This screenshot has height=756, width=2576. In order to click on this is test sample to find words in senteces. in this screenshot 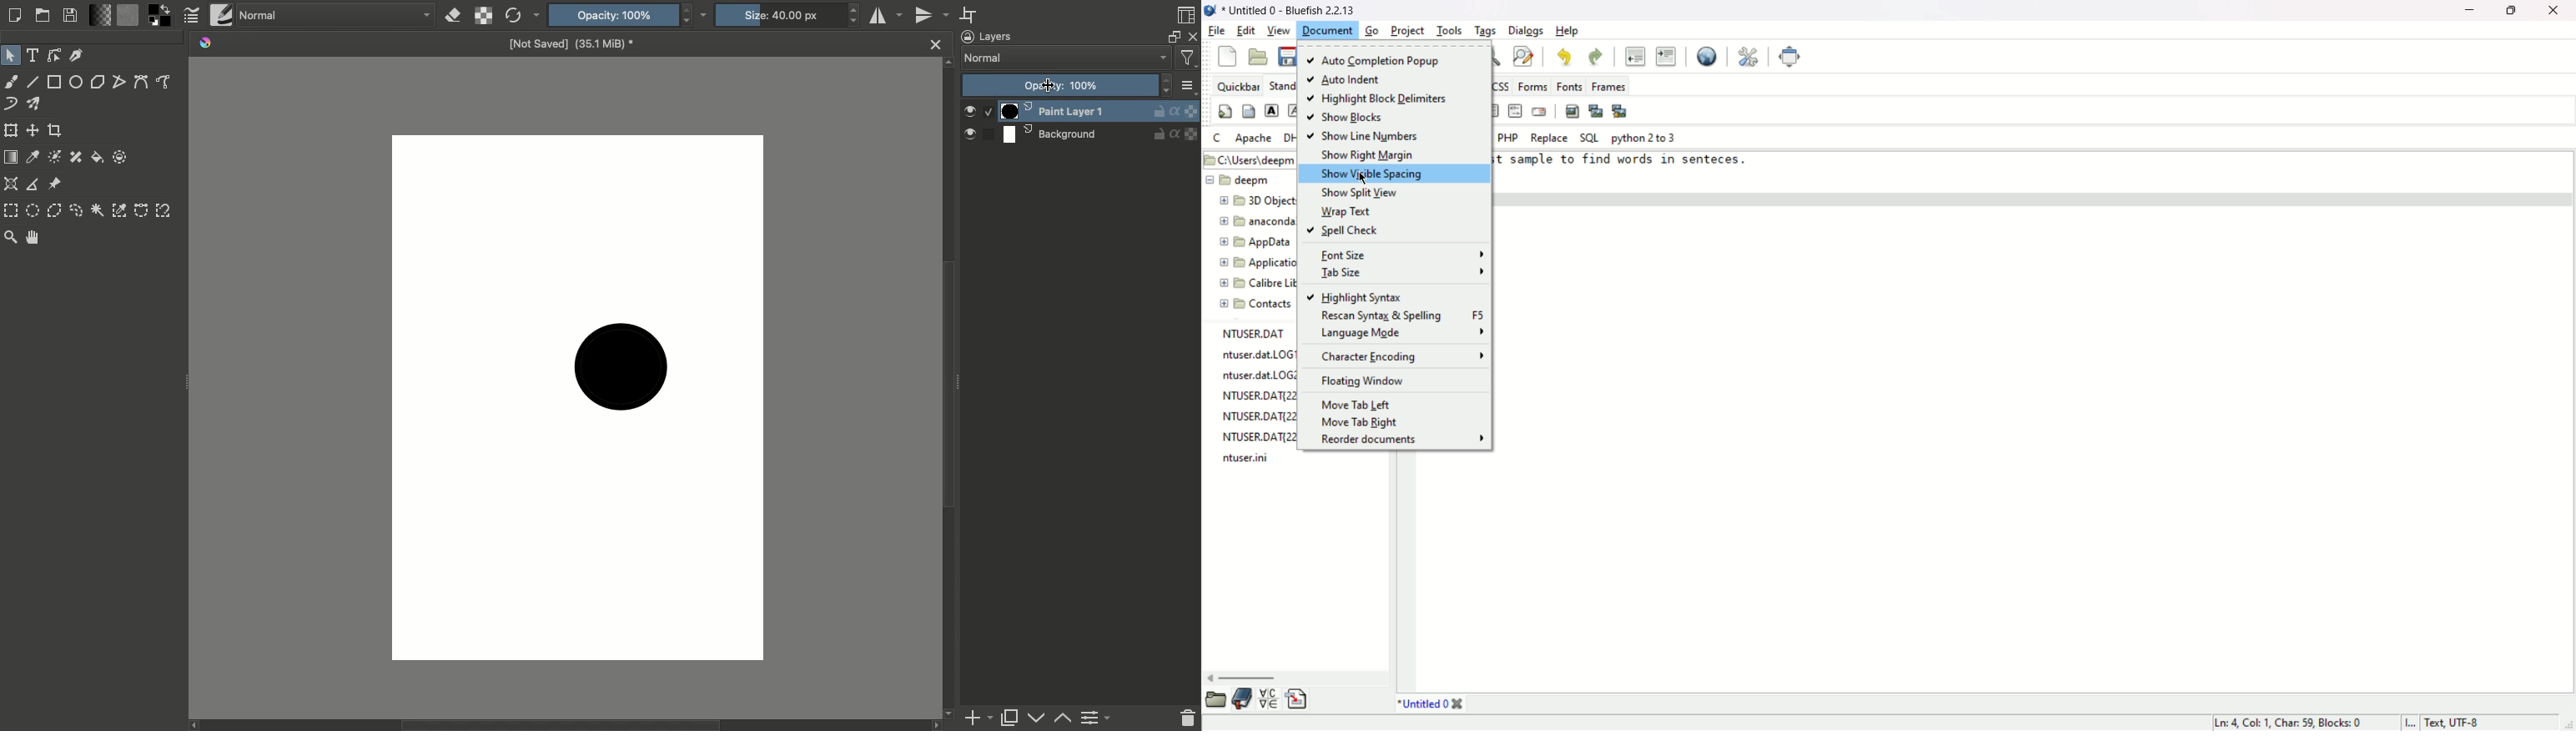, I will do `click(1620, 159)`.